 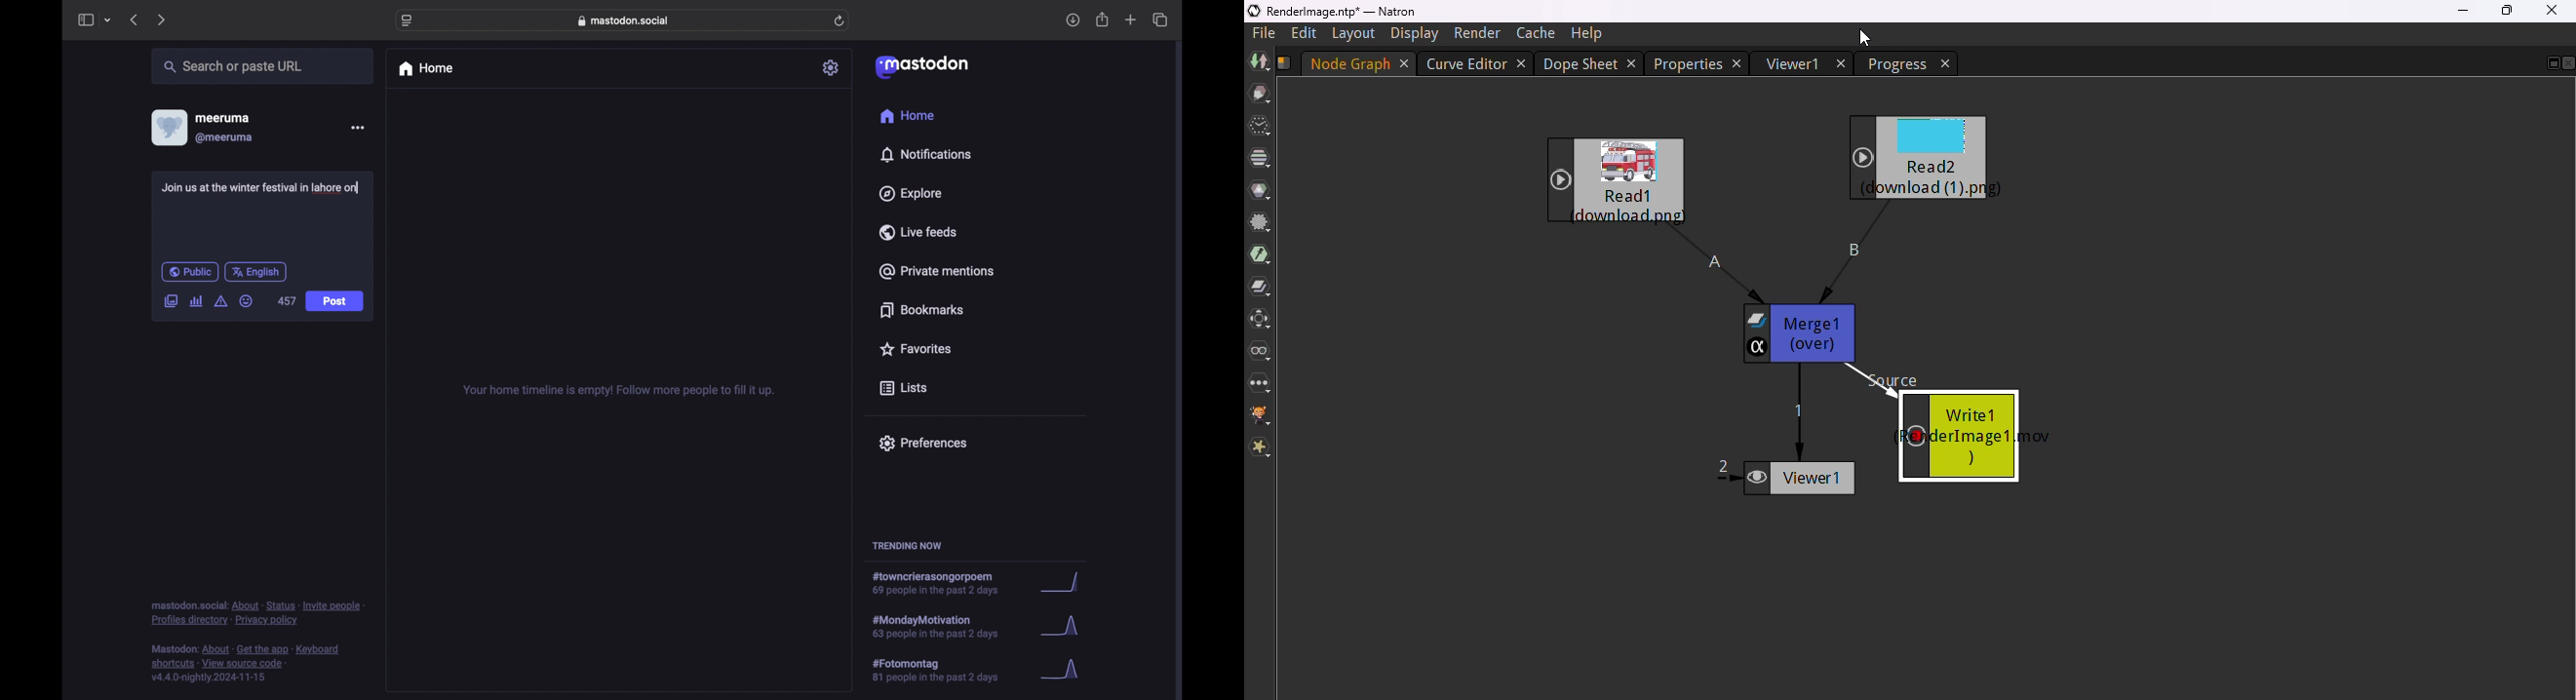 What do you see at coordinates (1073, 21) in the screenshot?
I see `download` at bounding box center [1073, 21].